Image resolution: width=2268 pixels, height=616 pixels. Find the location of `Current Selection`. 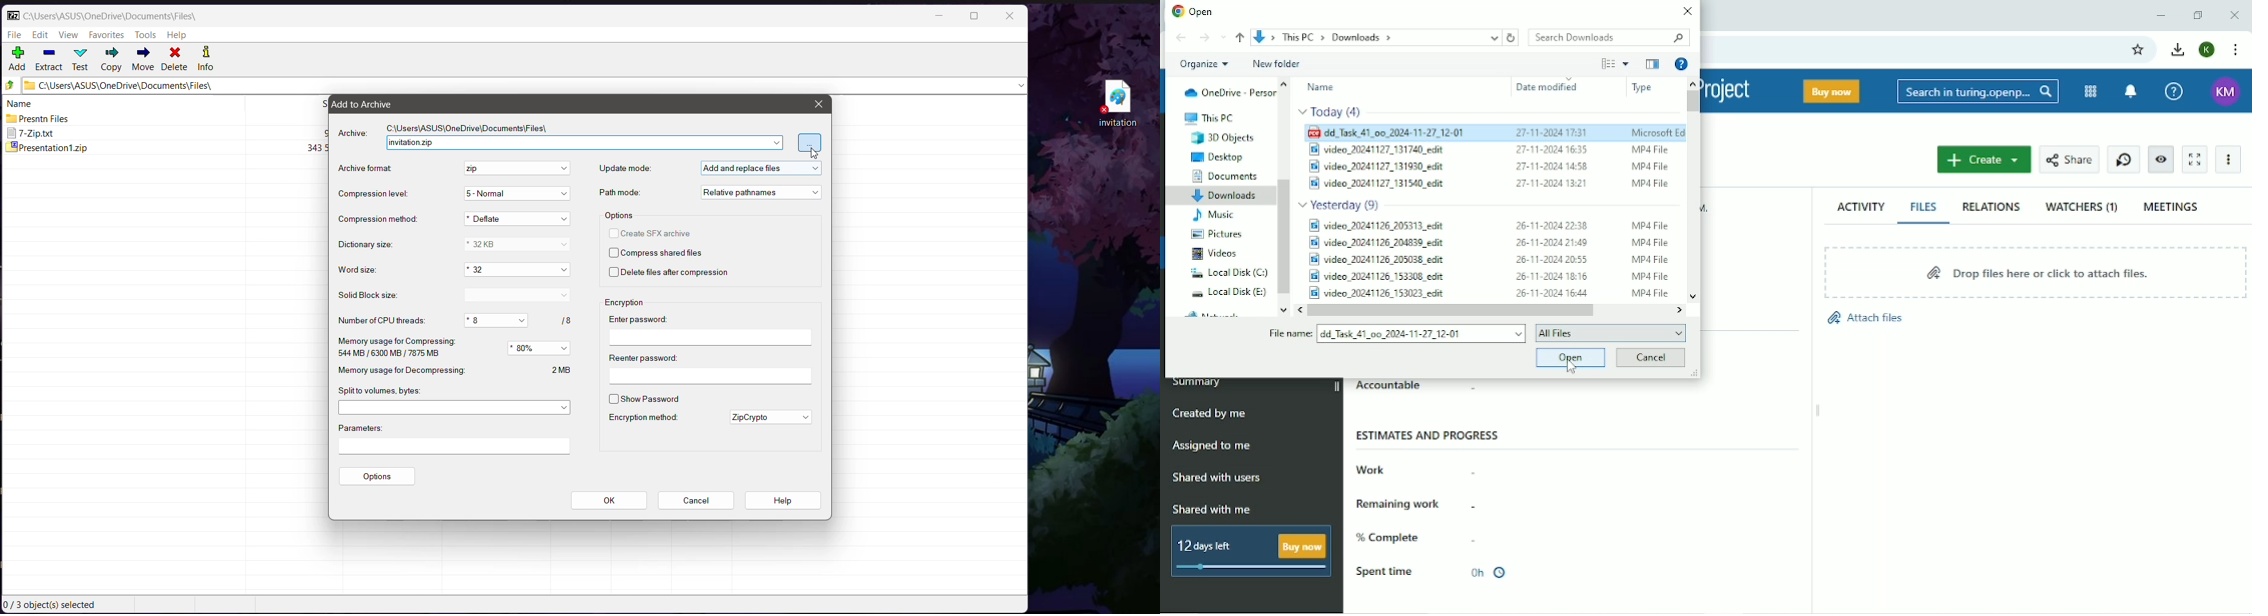

Current Selection is located at coordinates (54, 605).